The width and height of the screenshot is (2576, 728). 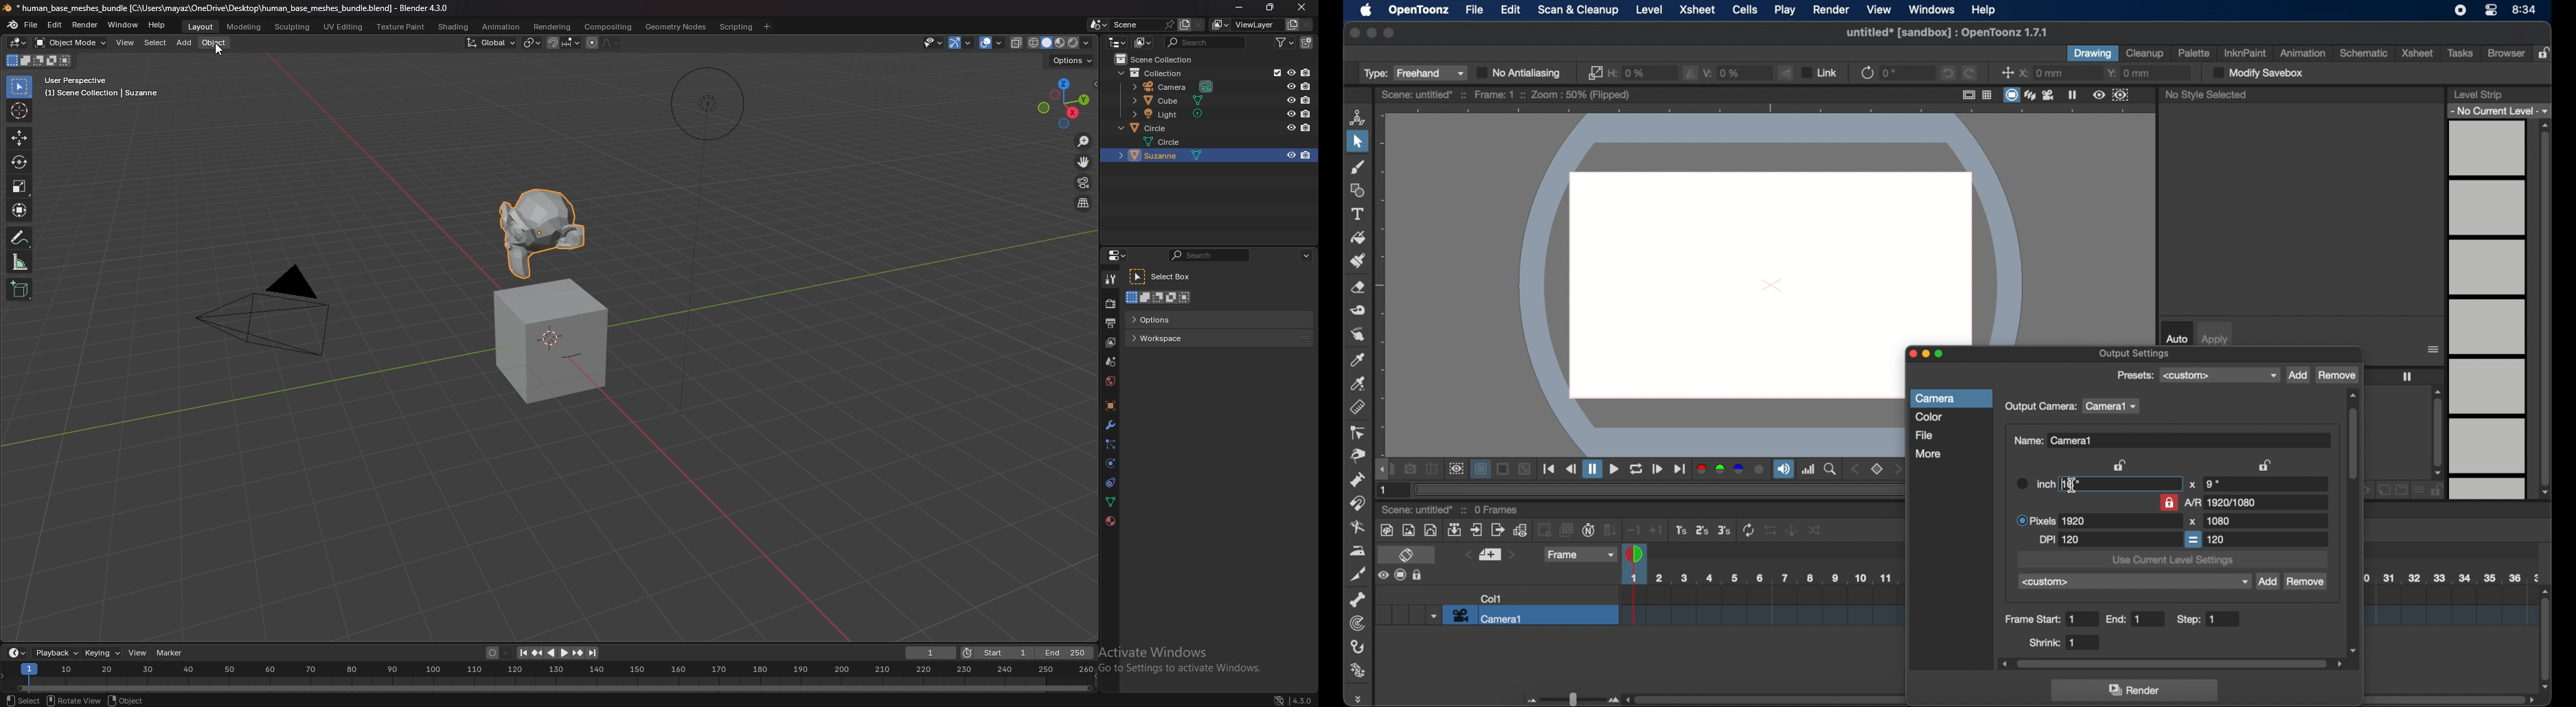 What do you see at coordinates (401, 26) in the screenshot?
I see `texture paint` at bounding box center [401, 26].